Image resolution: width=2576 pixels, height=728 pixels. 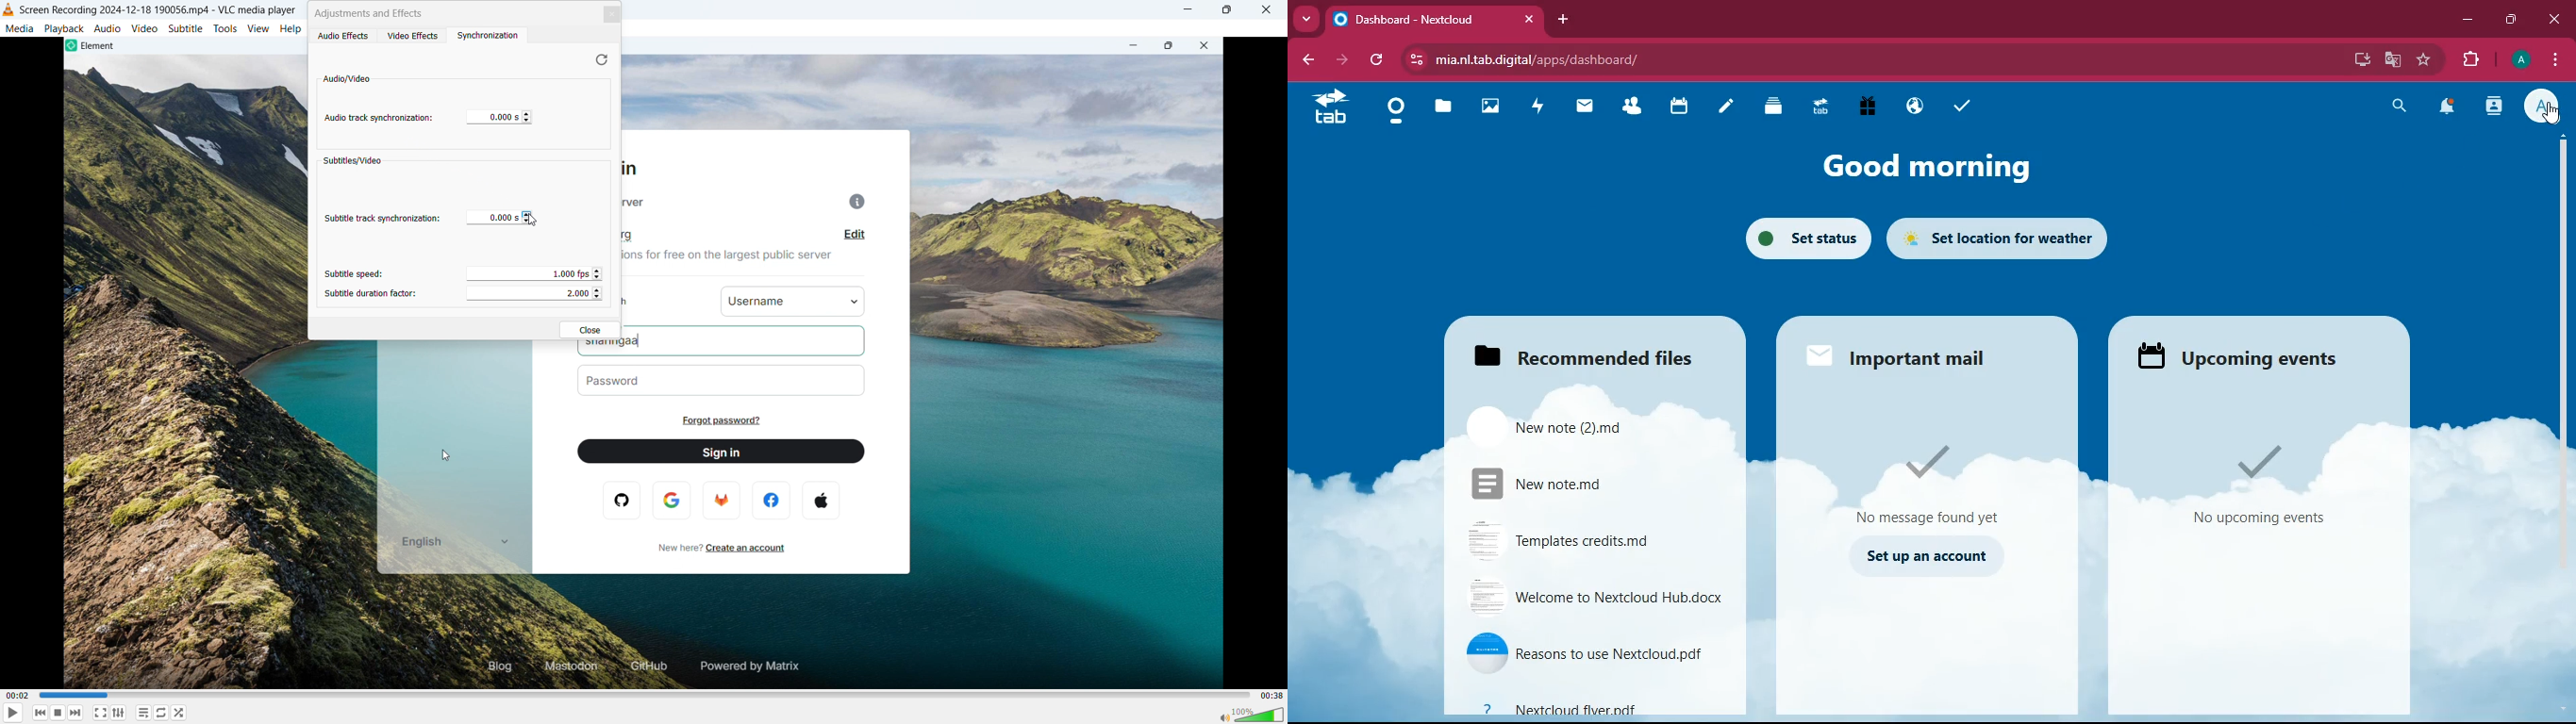 I want to click on mastodon, so click(x=570, y=664).